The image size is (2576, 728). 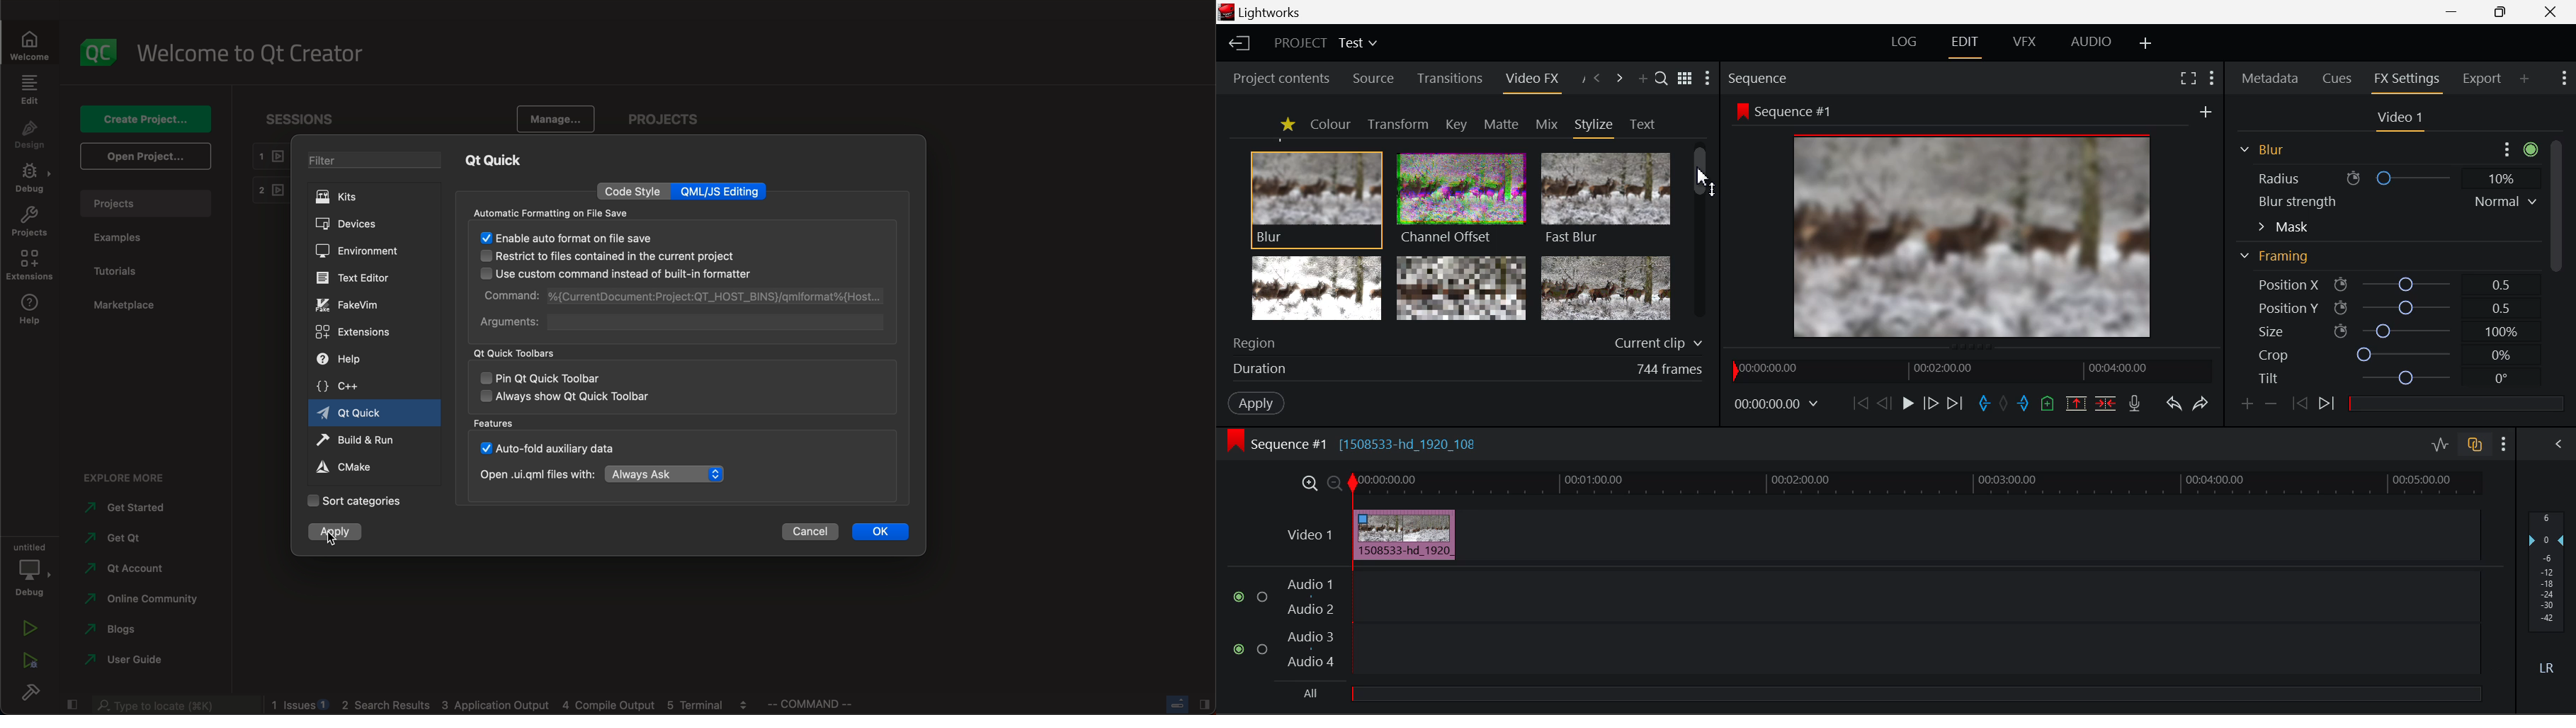 I want to click on run debug, so click(x=32, y=658).